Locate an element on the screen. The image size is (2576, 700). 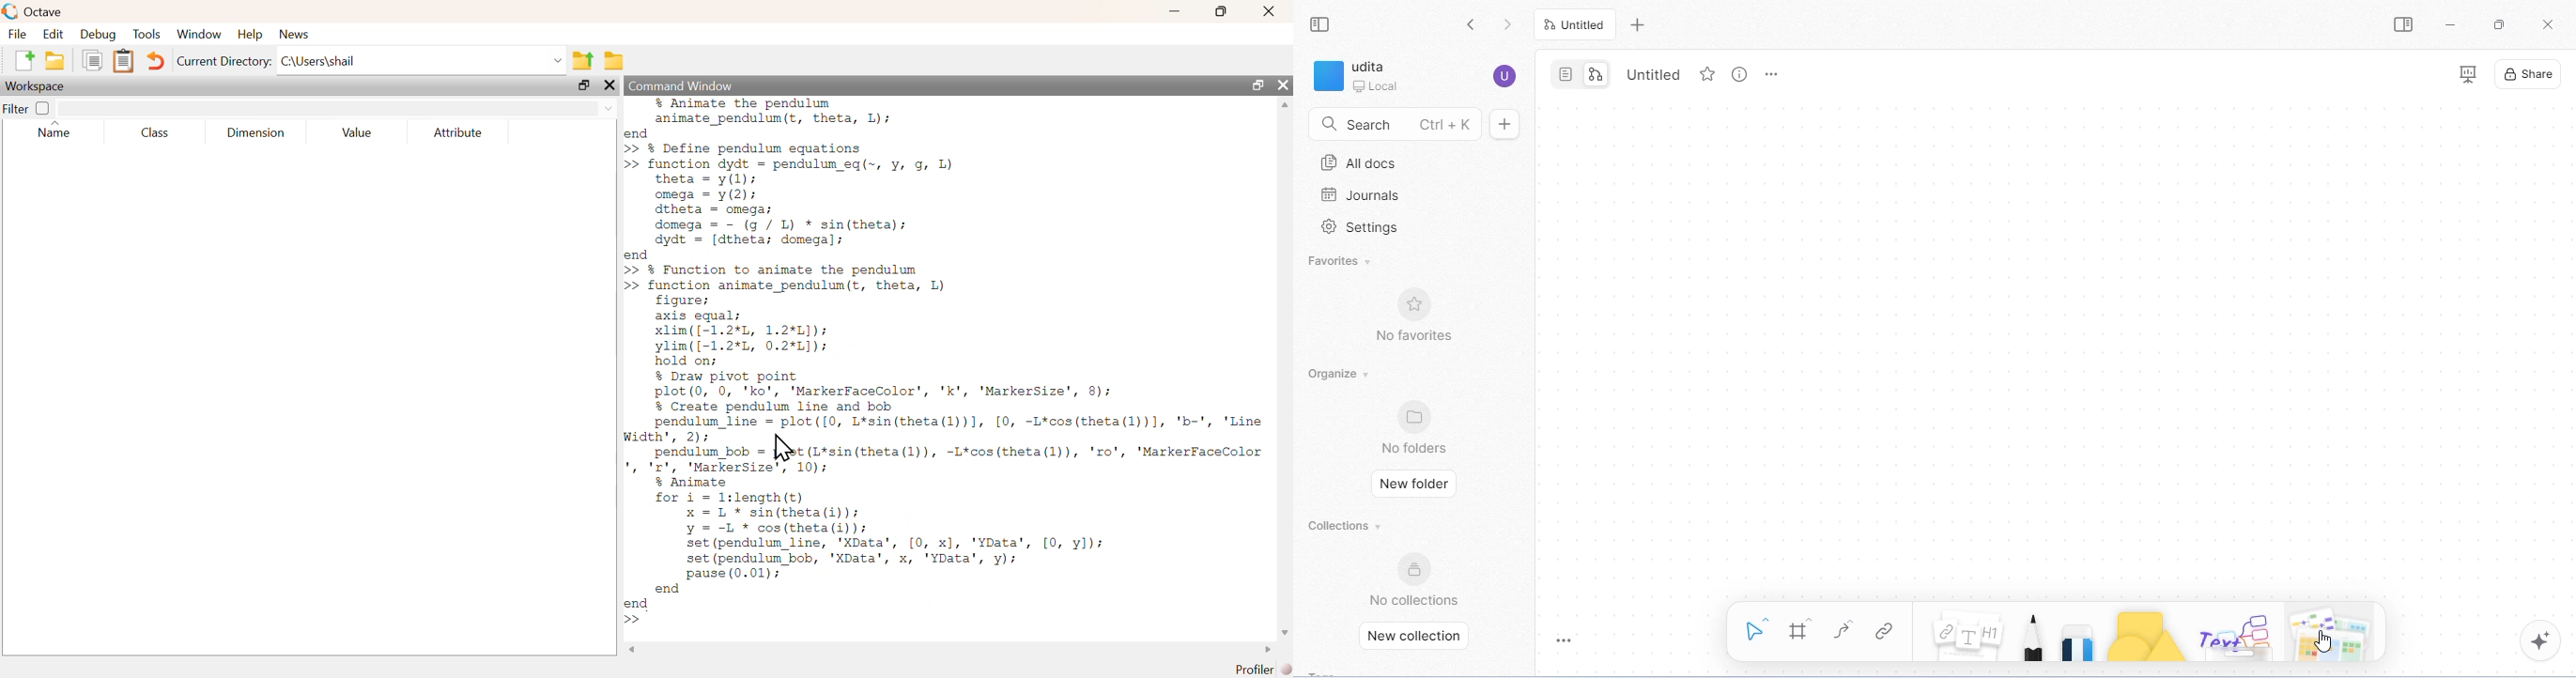
current tab is located at coordinates (1575, 24).